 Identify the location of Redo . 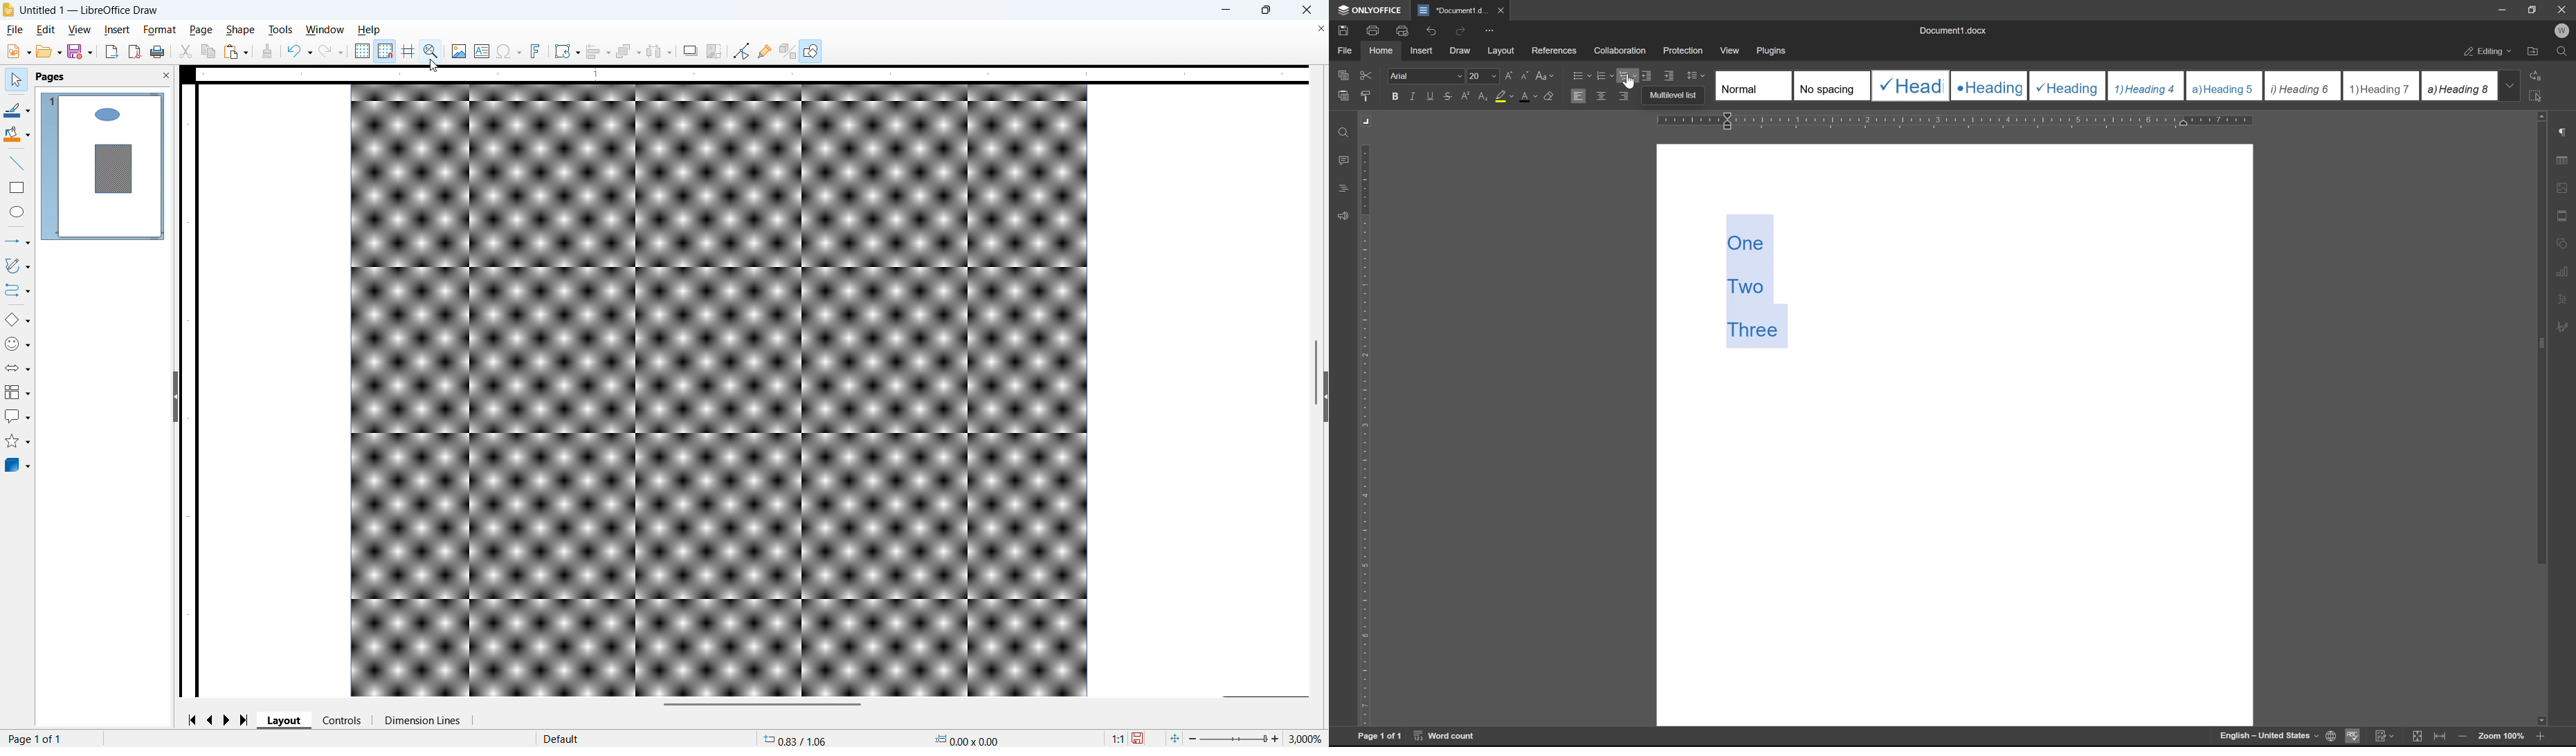
(331, 52).